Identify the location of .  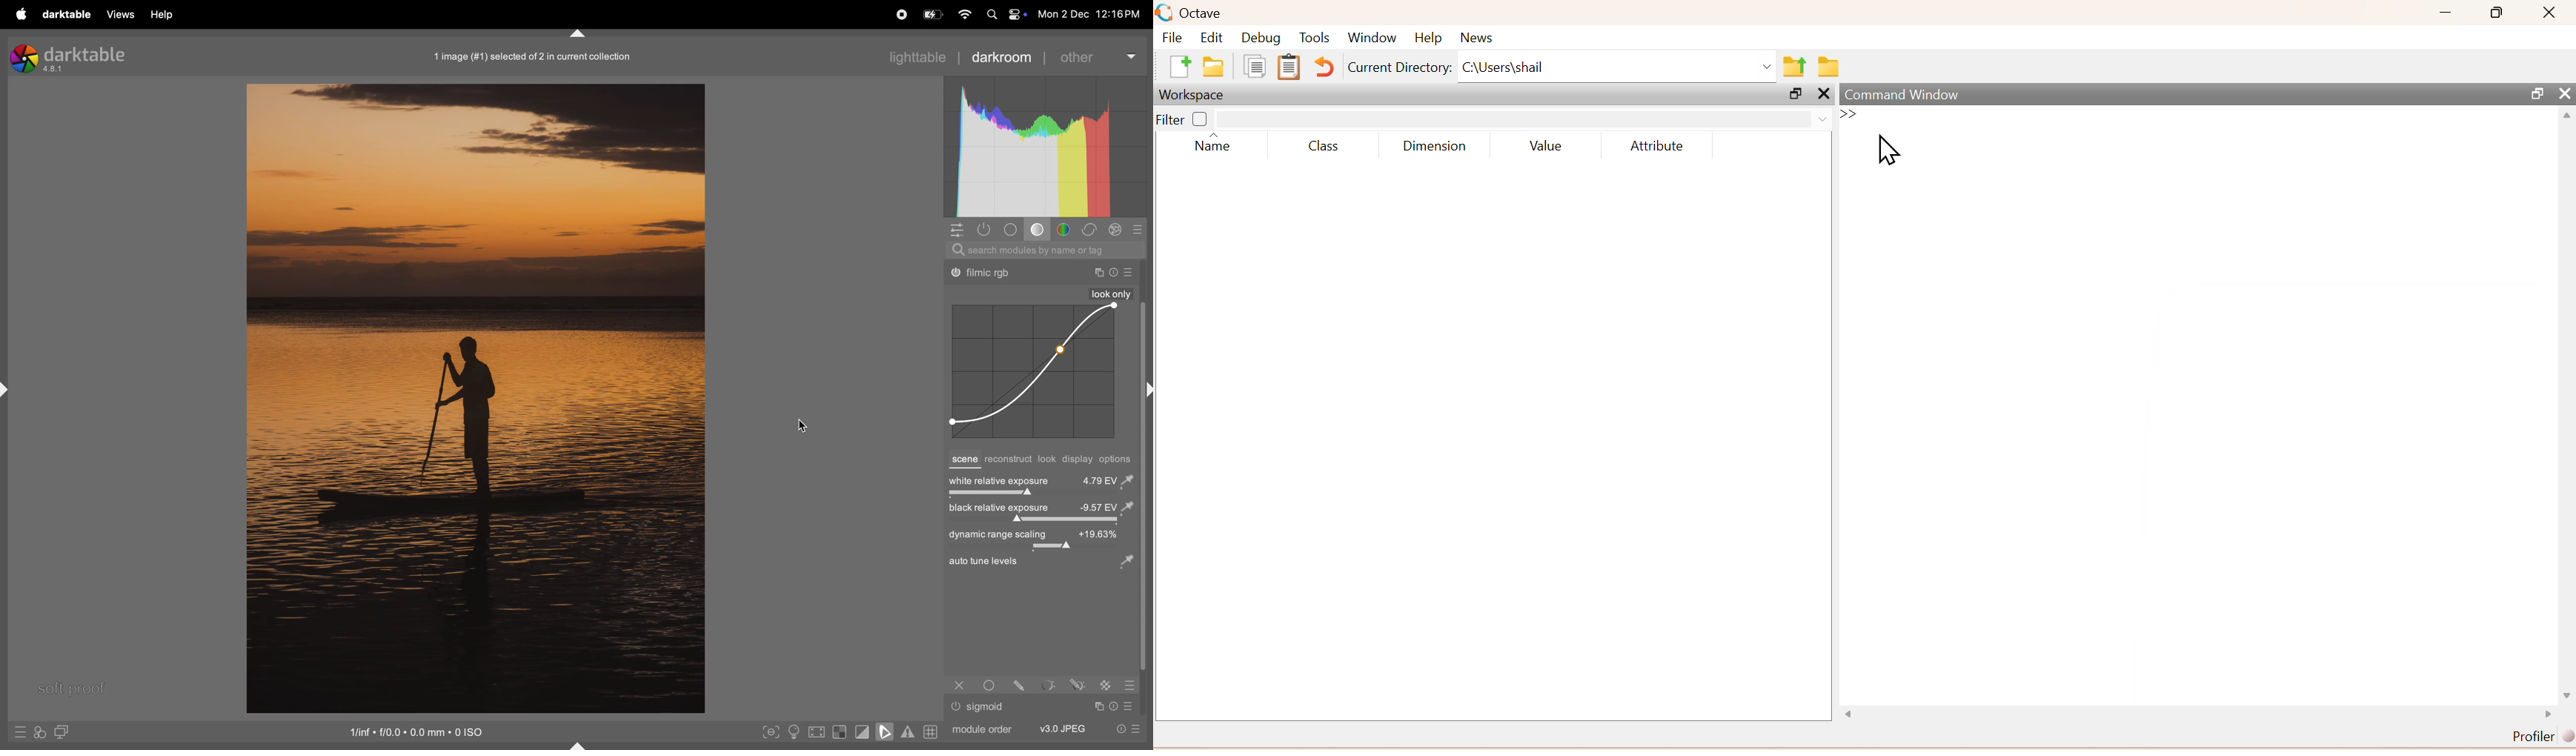
(992, 685).